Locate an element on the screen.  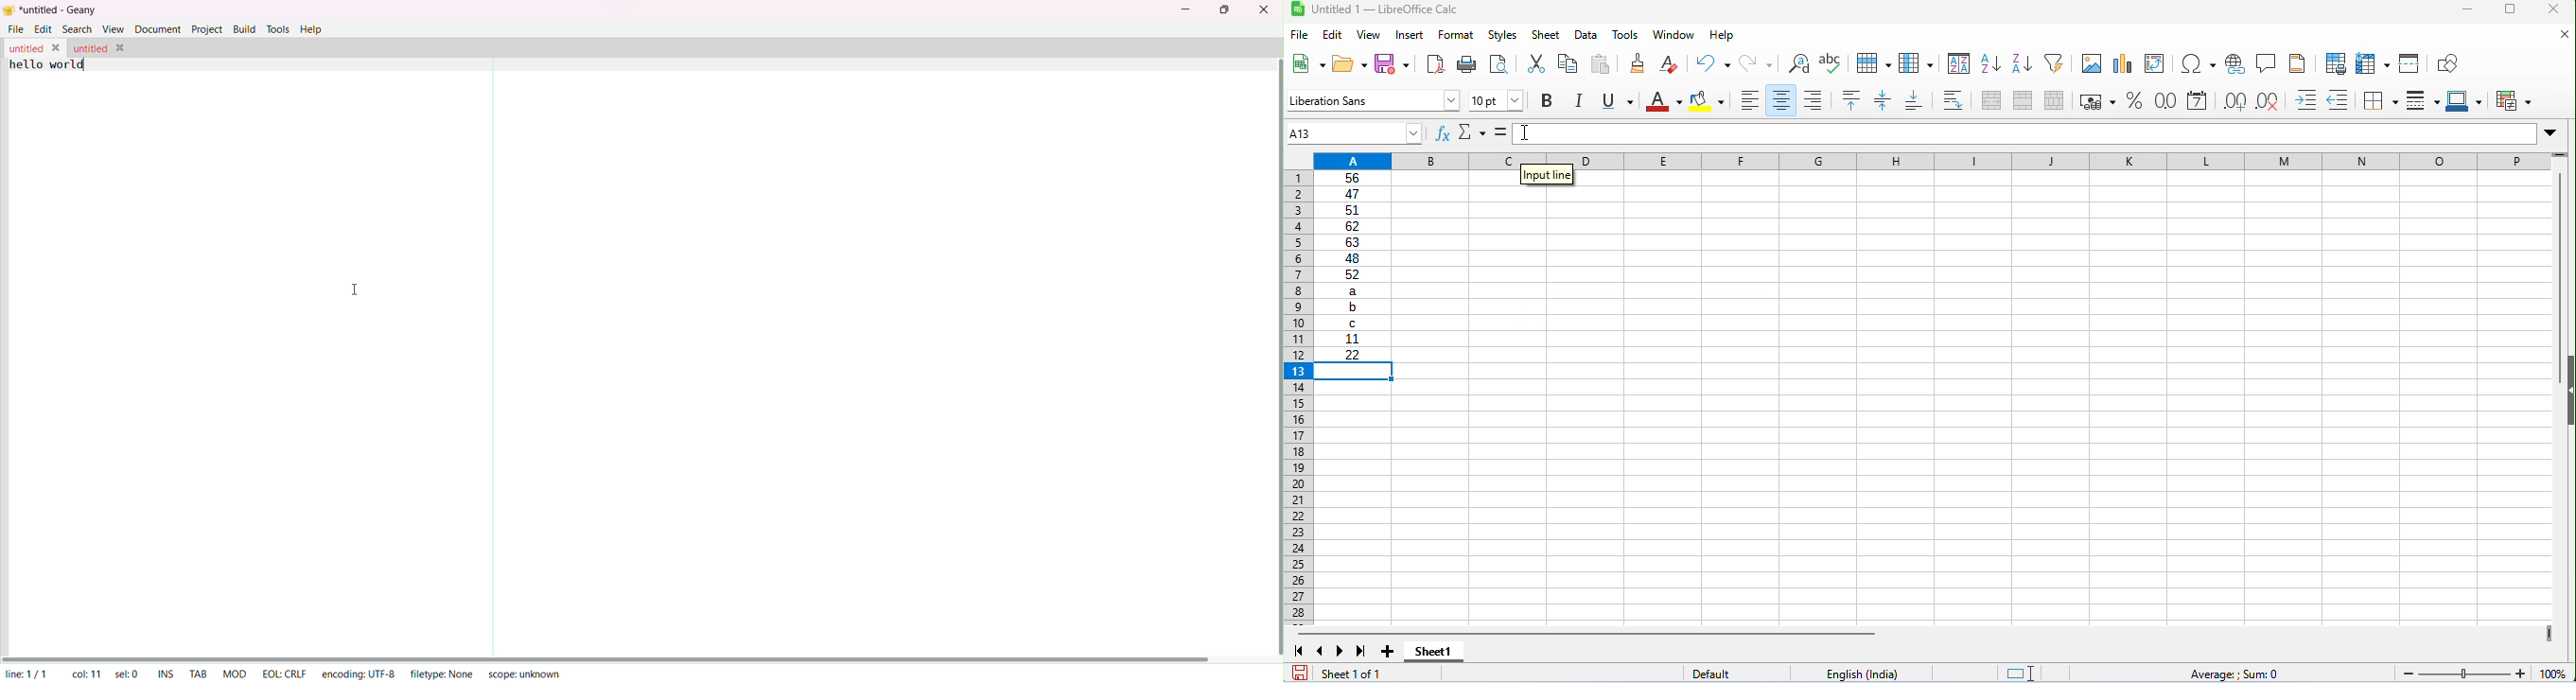
100% is located at coordinates (2553, 674).